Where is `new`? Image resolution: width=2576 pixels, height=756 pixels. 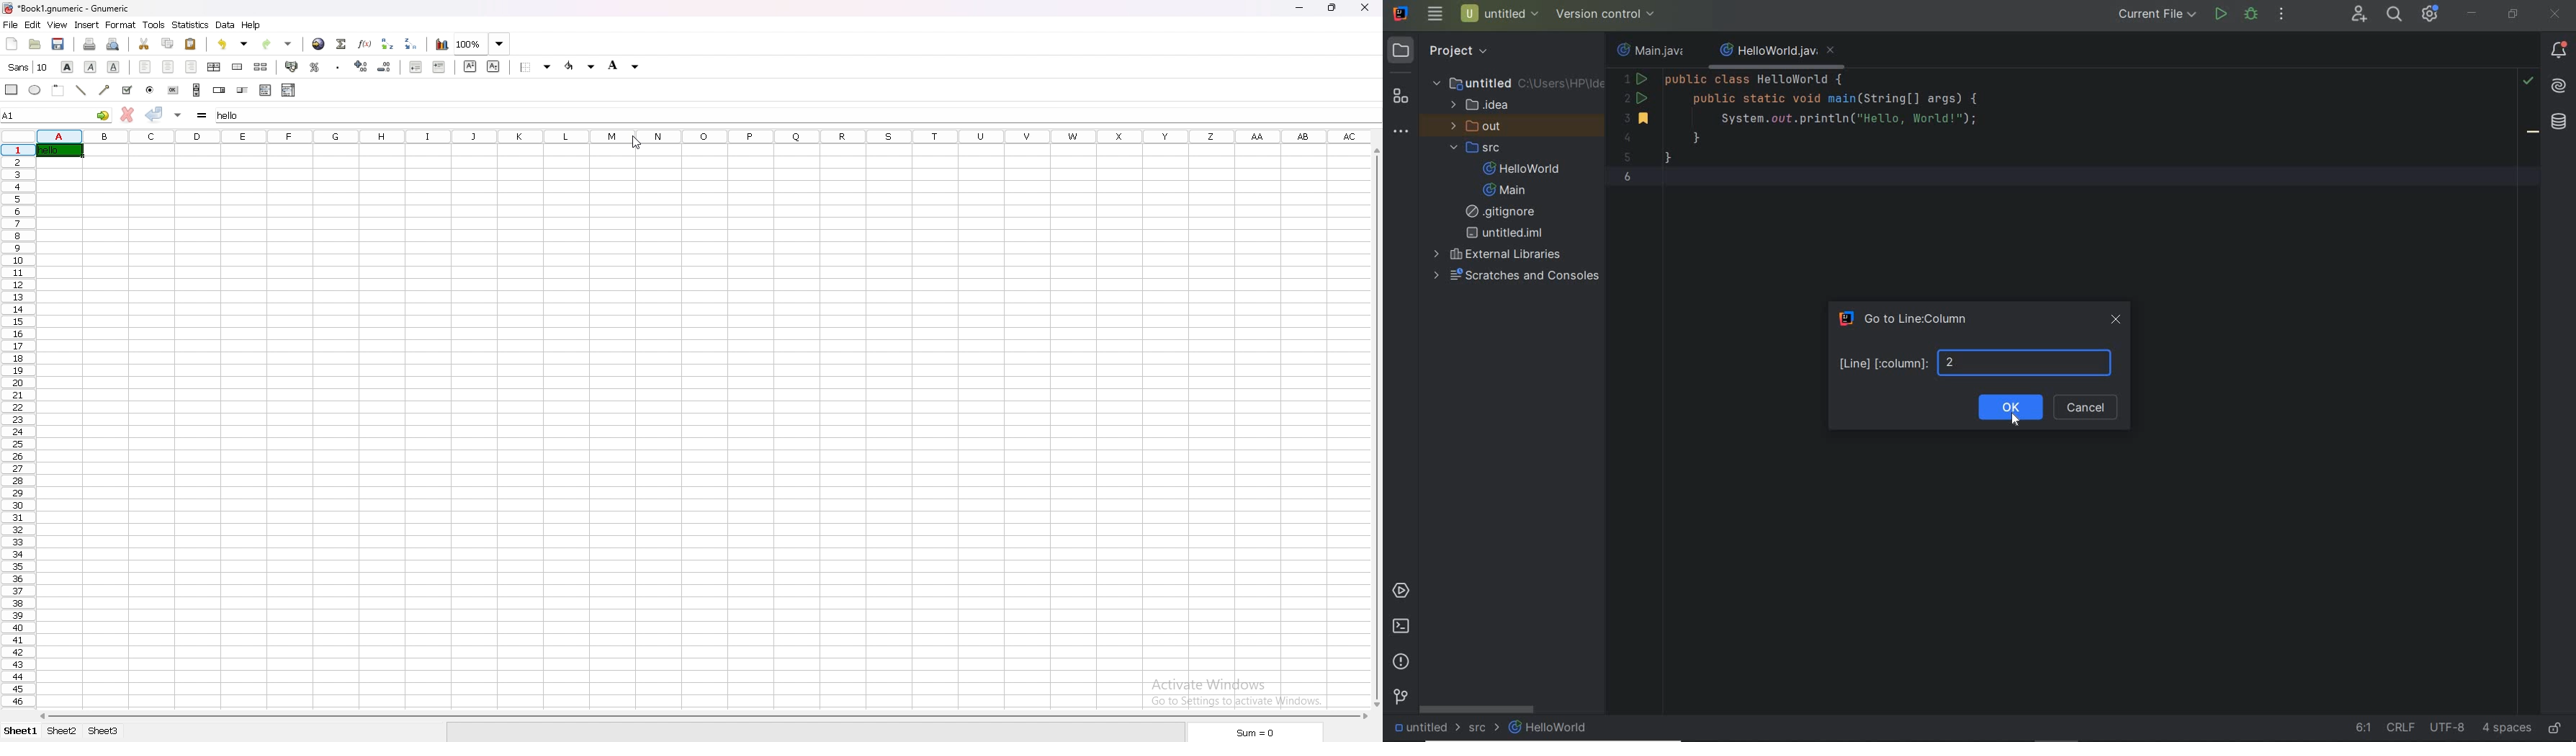 new is located at coordinates (12, 43).